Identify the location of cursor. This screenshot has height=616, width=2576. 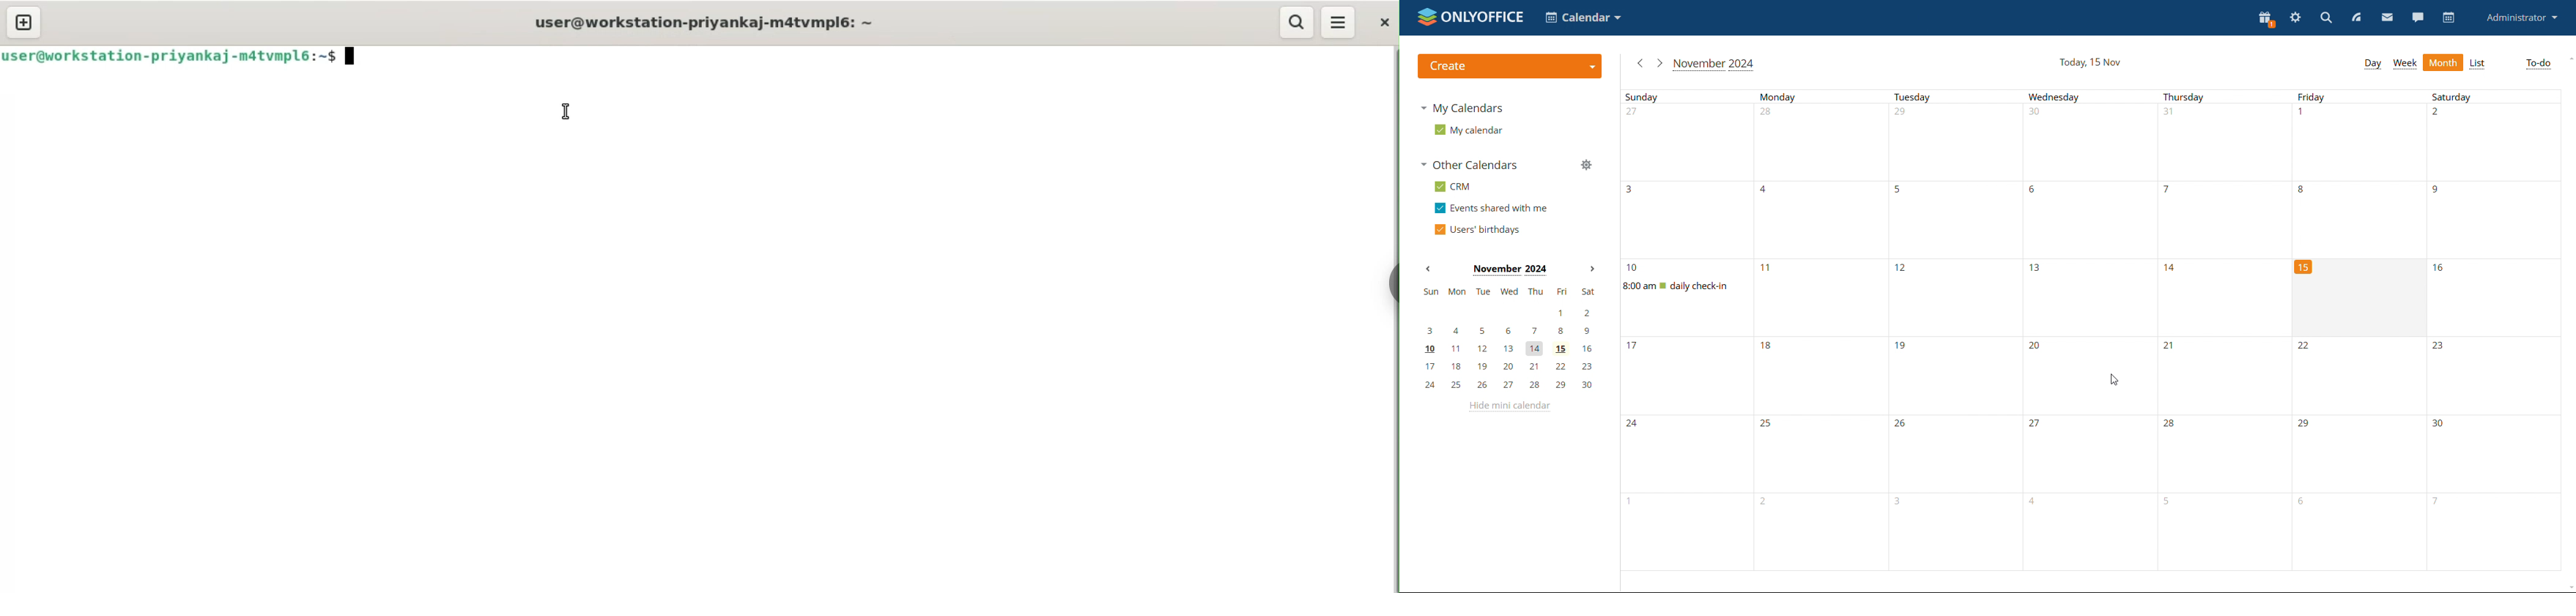
(2113, 380).